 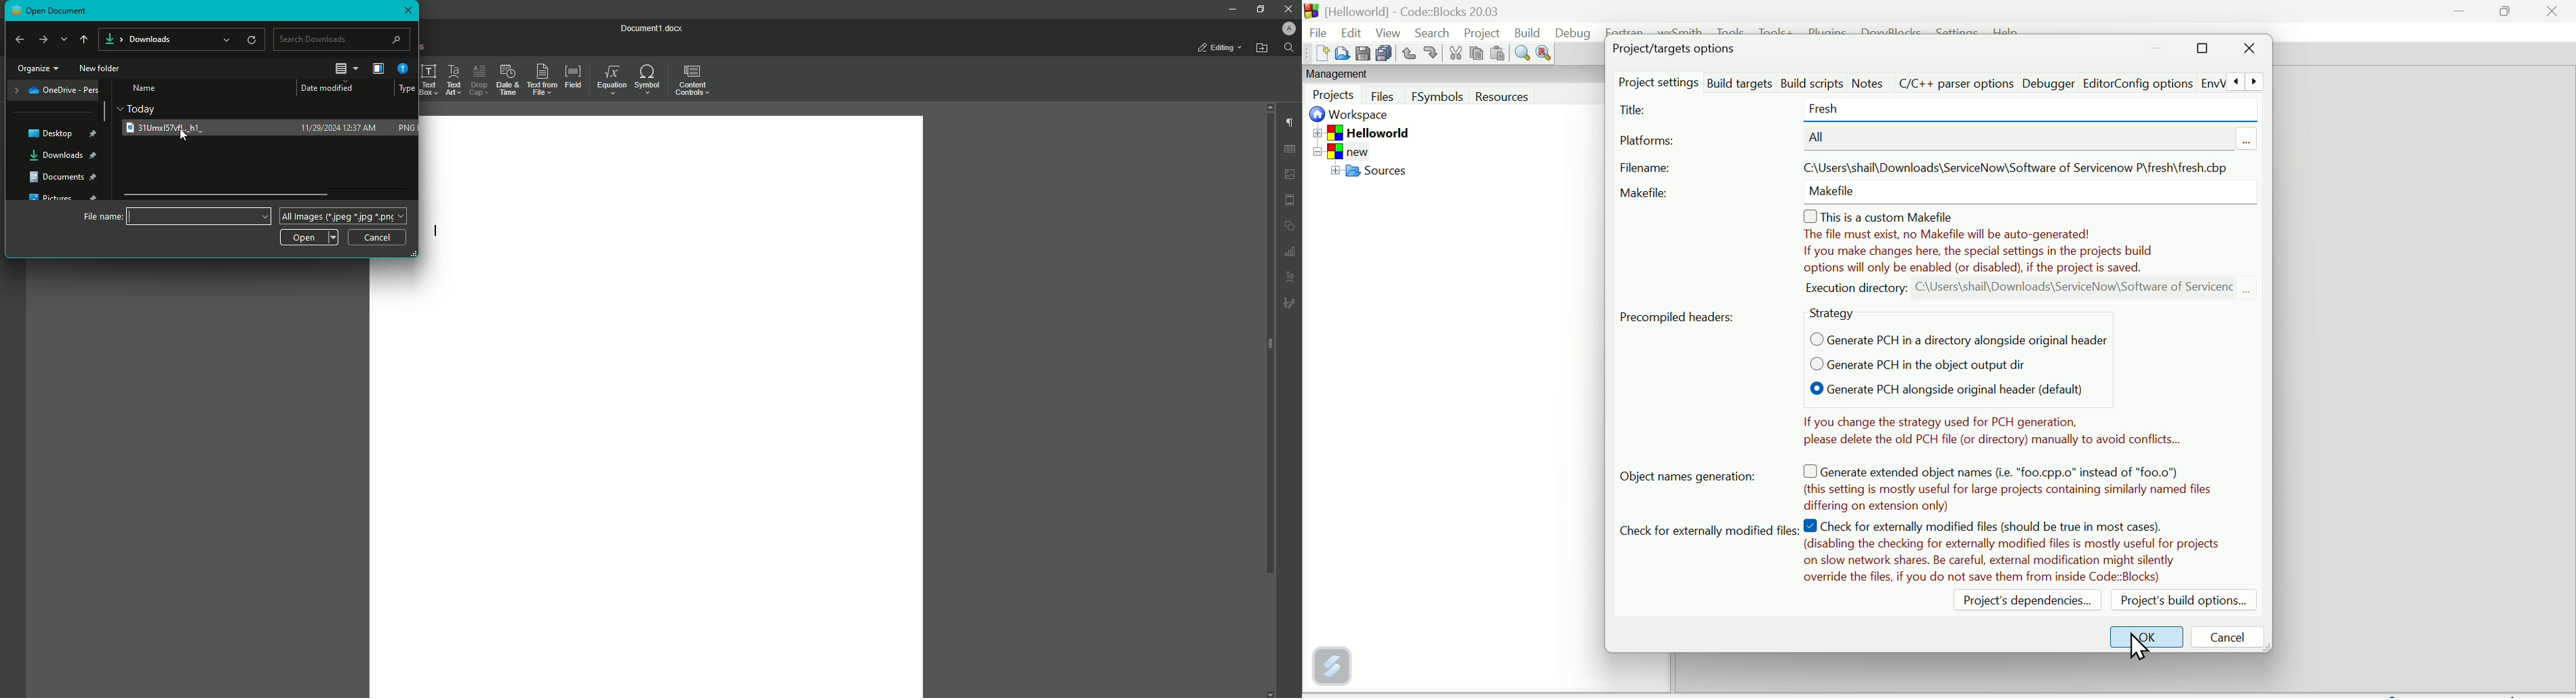 What do you see at coordinates (450, 79) in the screenshot?
I see `Text Art` at bounding box center [450, 79].